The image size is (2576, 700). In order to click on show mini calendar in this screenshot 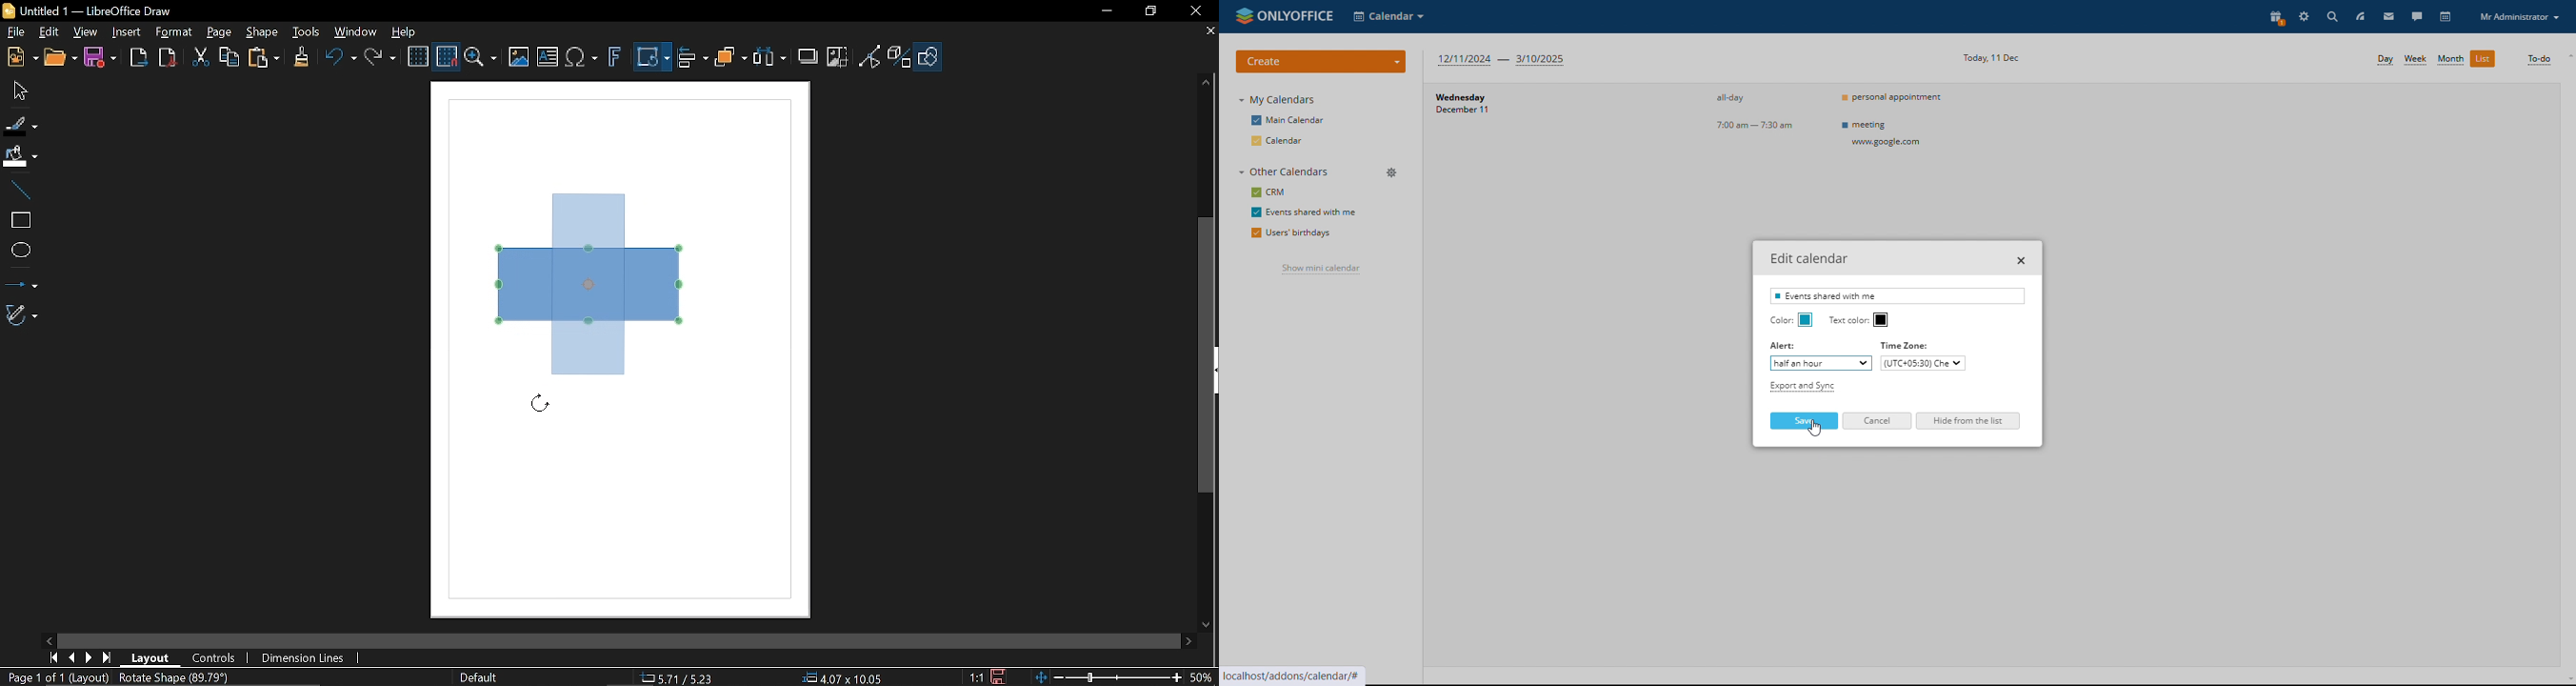, I will do `click(1321, 269)`.